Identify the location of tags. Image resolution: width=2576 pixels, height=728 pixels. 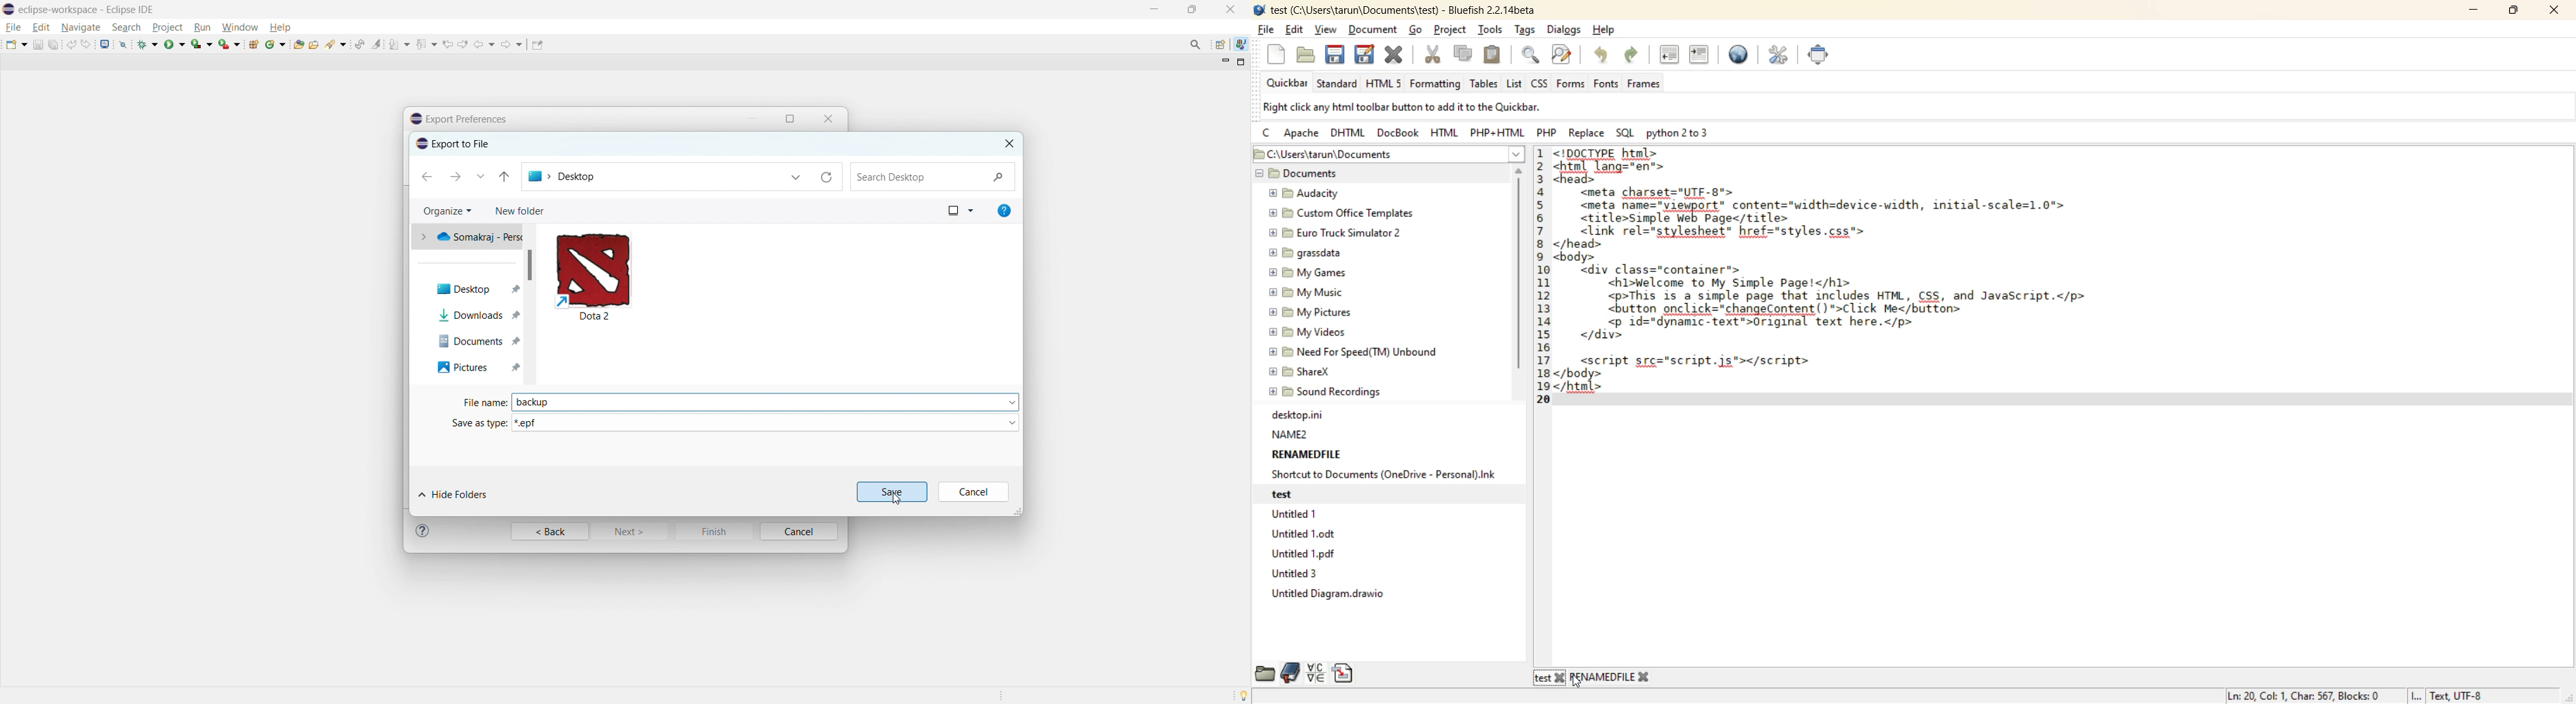
(1524, 30).